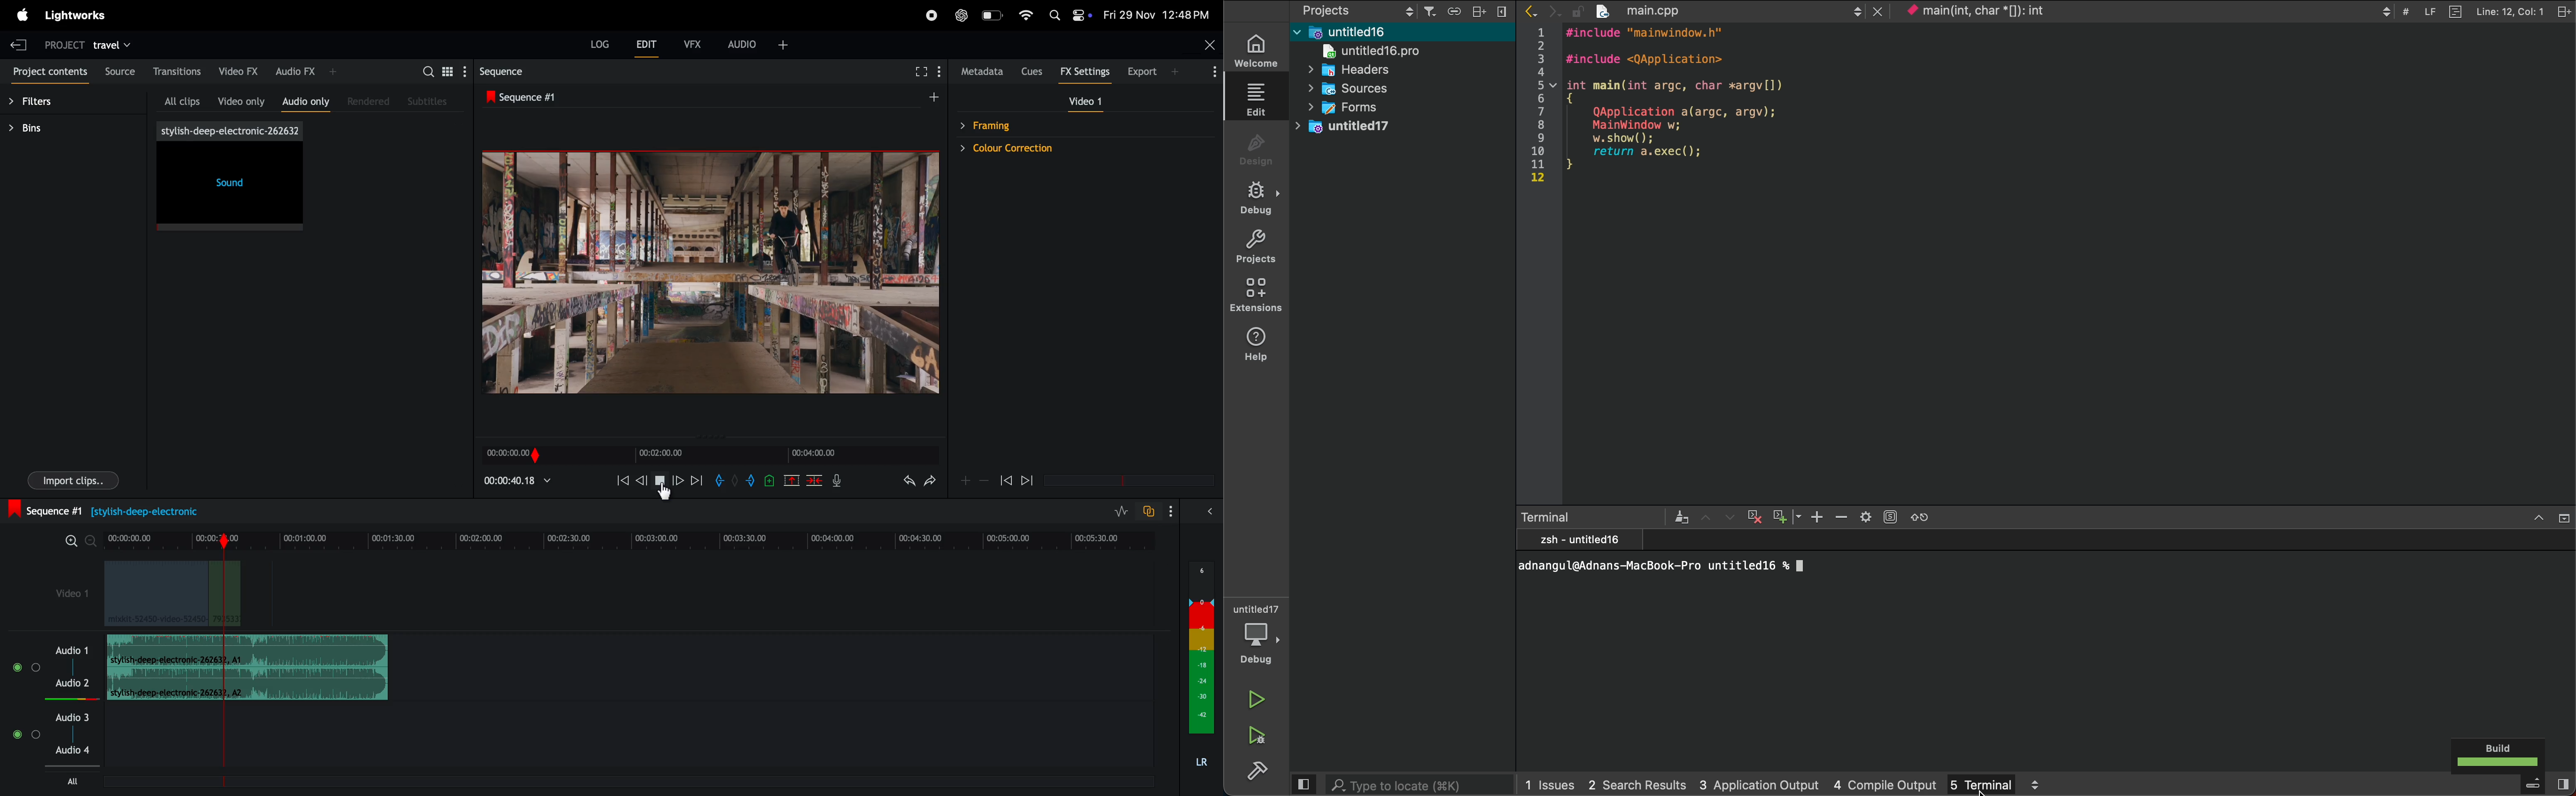  What do you see at coordinates (1757, 783) in the screenshot?
I see `Application Output` at bounding box center [1757, 783].